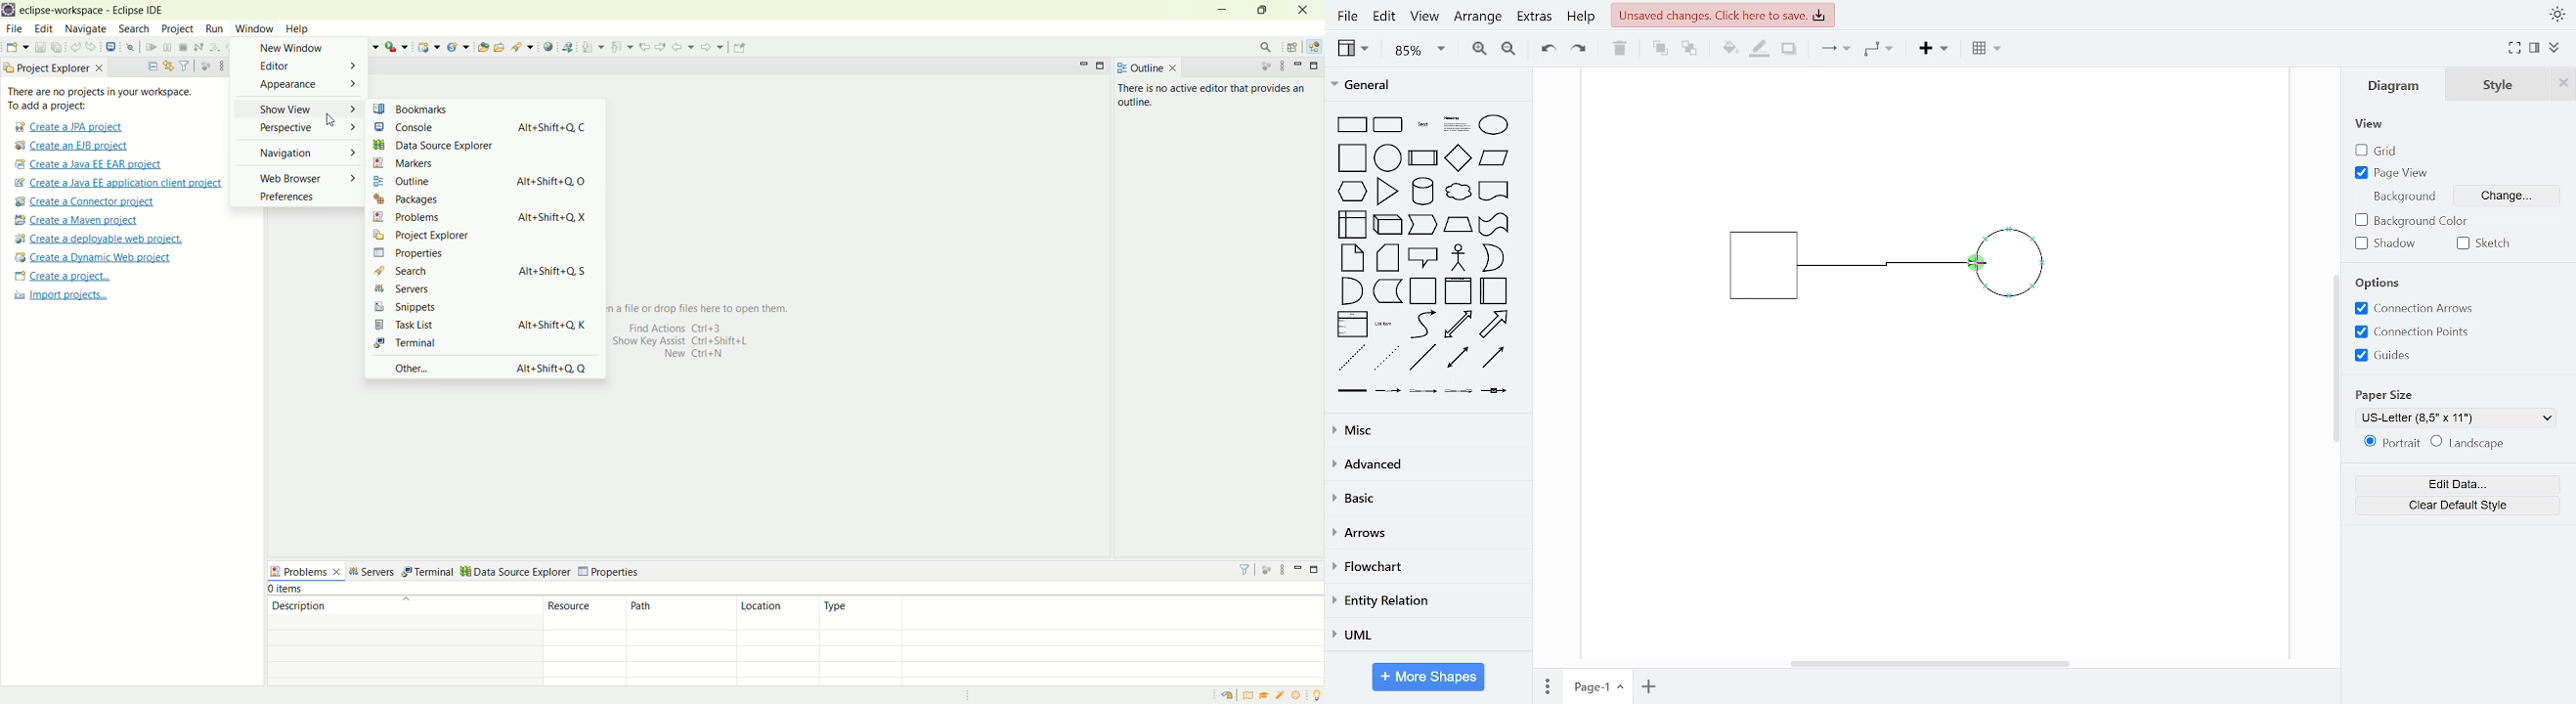  Describe the element at coordinates (2338, 361) in the screenshot. I see `Vertical scrollbar` at that location.